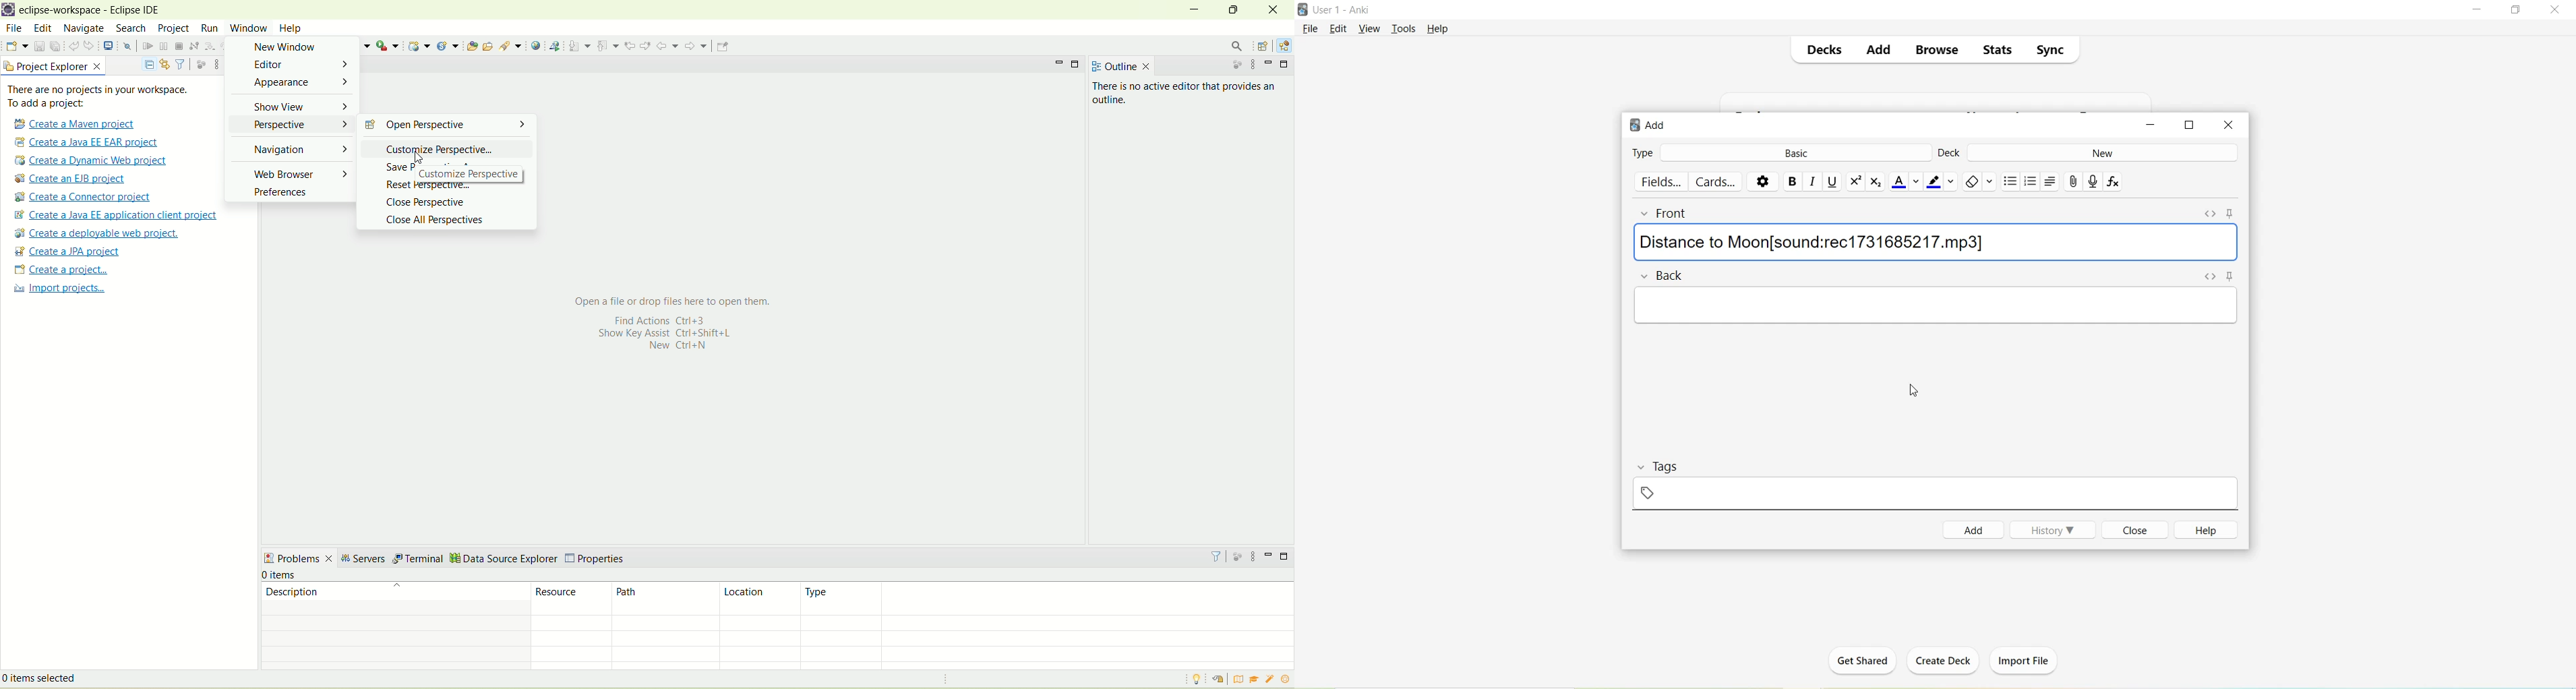 The height and width of the screenshot is (700, 2576). I want to click on Ordered list, so click(2031, 182).